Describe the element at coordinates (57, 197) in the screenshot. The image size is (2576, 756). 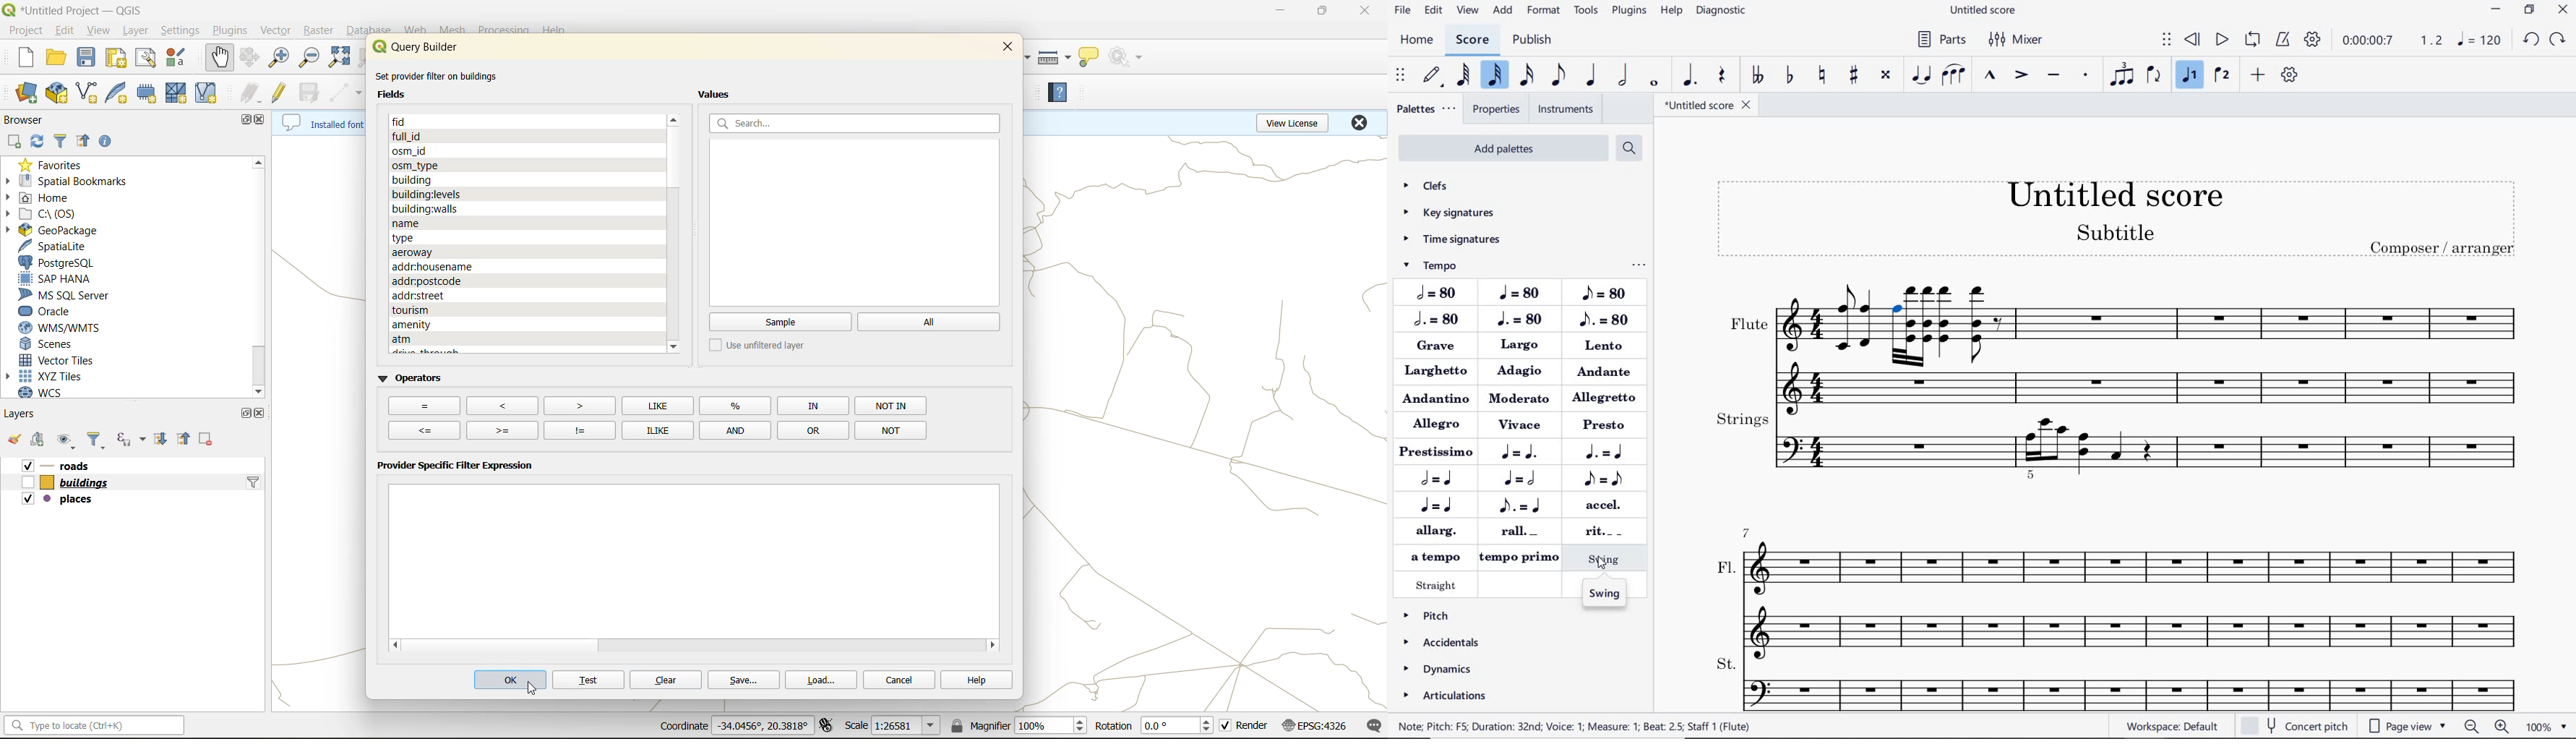
I see `home` at that location.